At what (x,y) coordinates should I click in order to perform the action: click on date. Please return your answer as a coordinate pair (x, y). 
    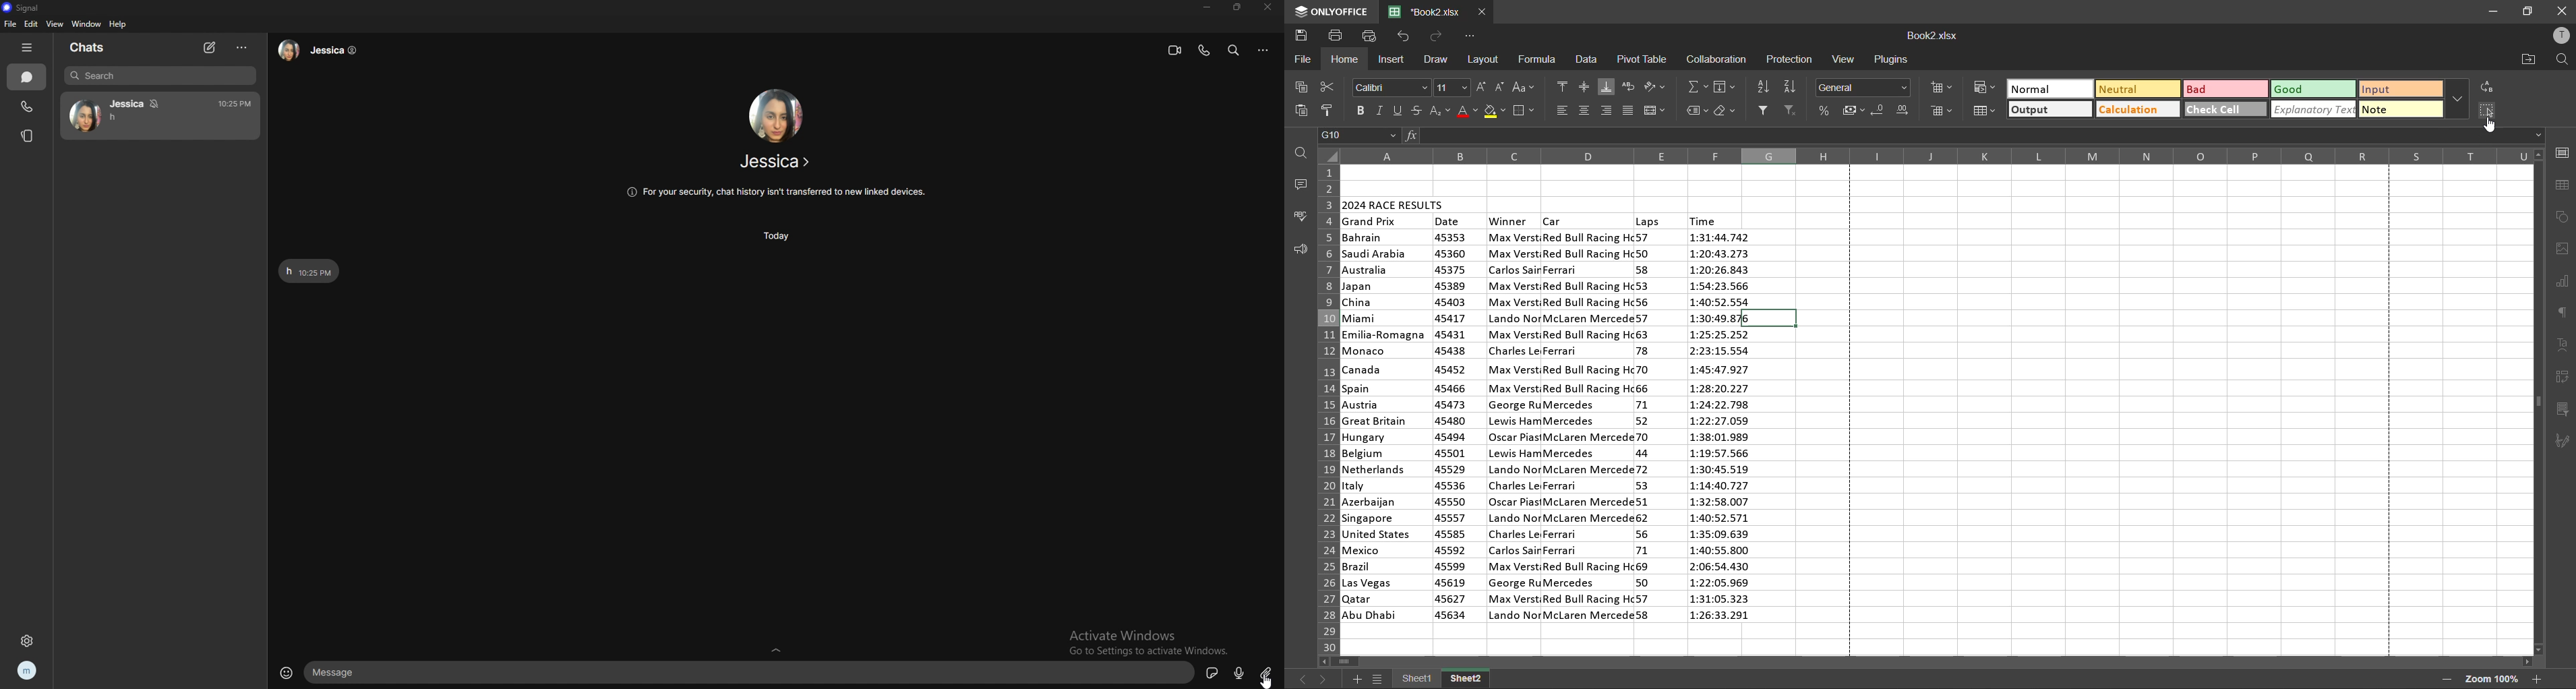
    Looking at the image, I should click on (1451, 221).